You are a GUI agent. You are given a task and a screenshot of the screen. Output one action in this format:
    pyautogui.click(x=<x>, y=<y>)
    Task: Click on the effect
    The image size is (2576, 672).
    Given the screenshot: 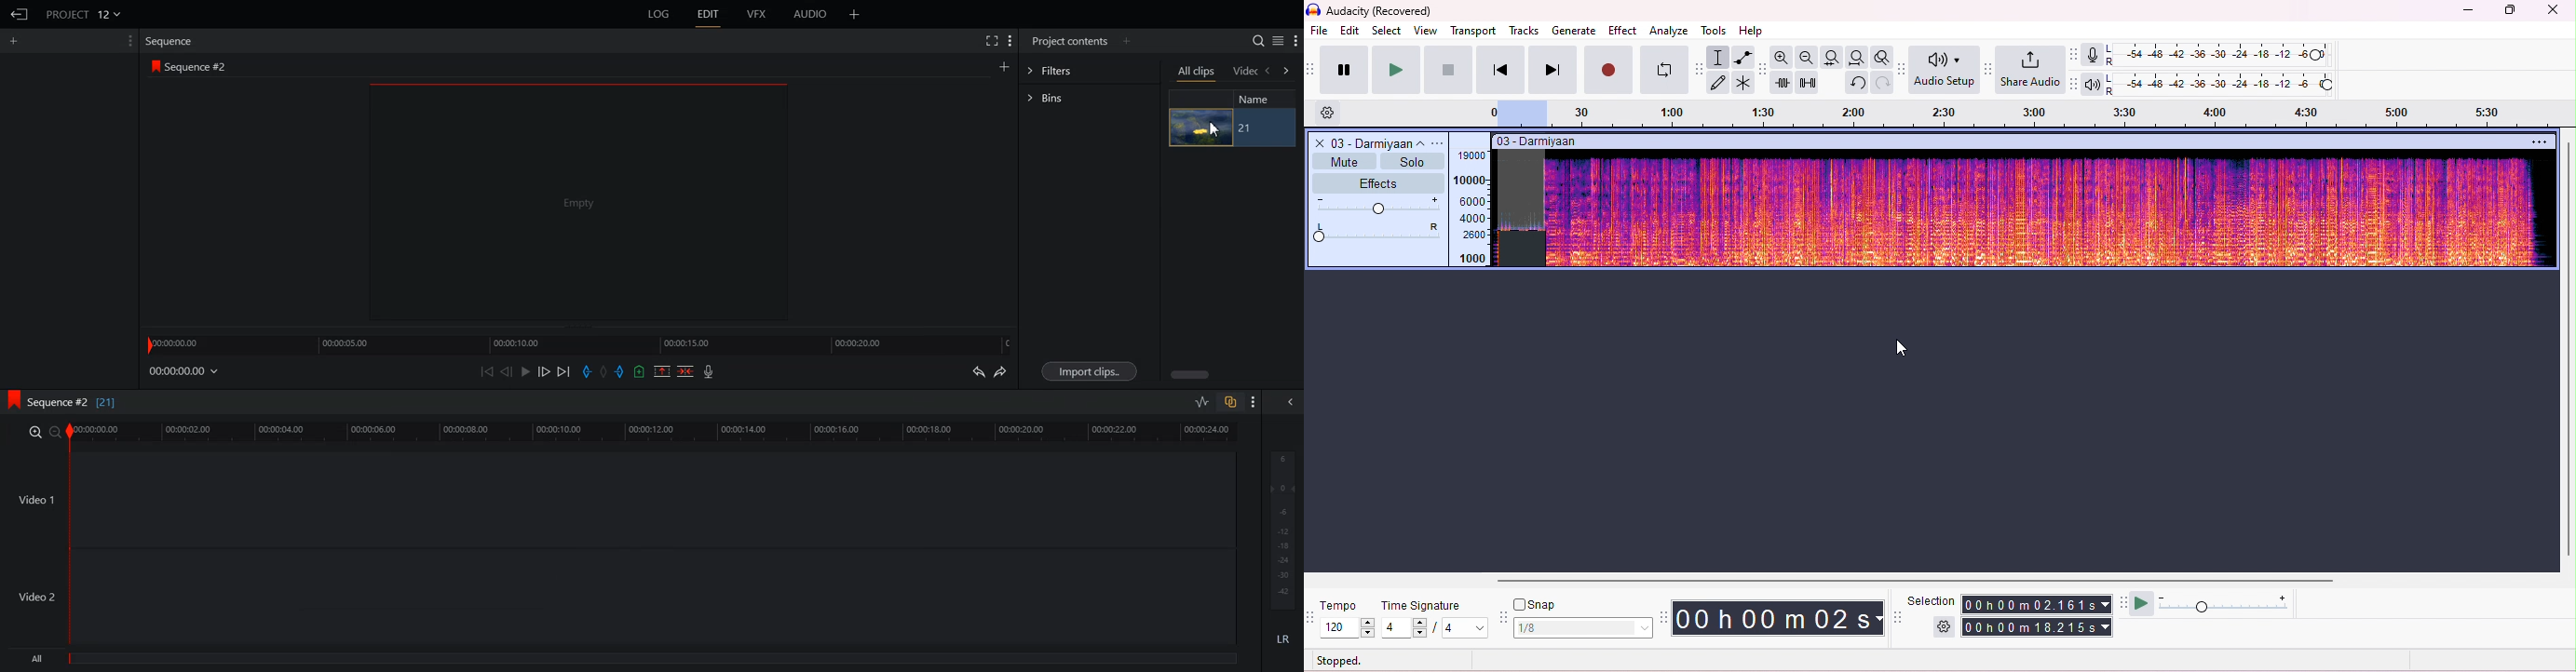 What is the action you would take?
    pyautogui.click(x=1622, y=28)
    